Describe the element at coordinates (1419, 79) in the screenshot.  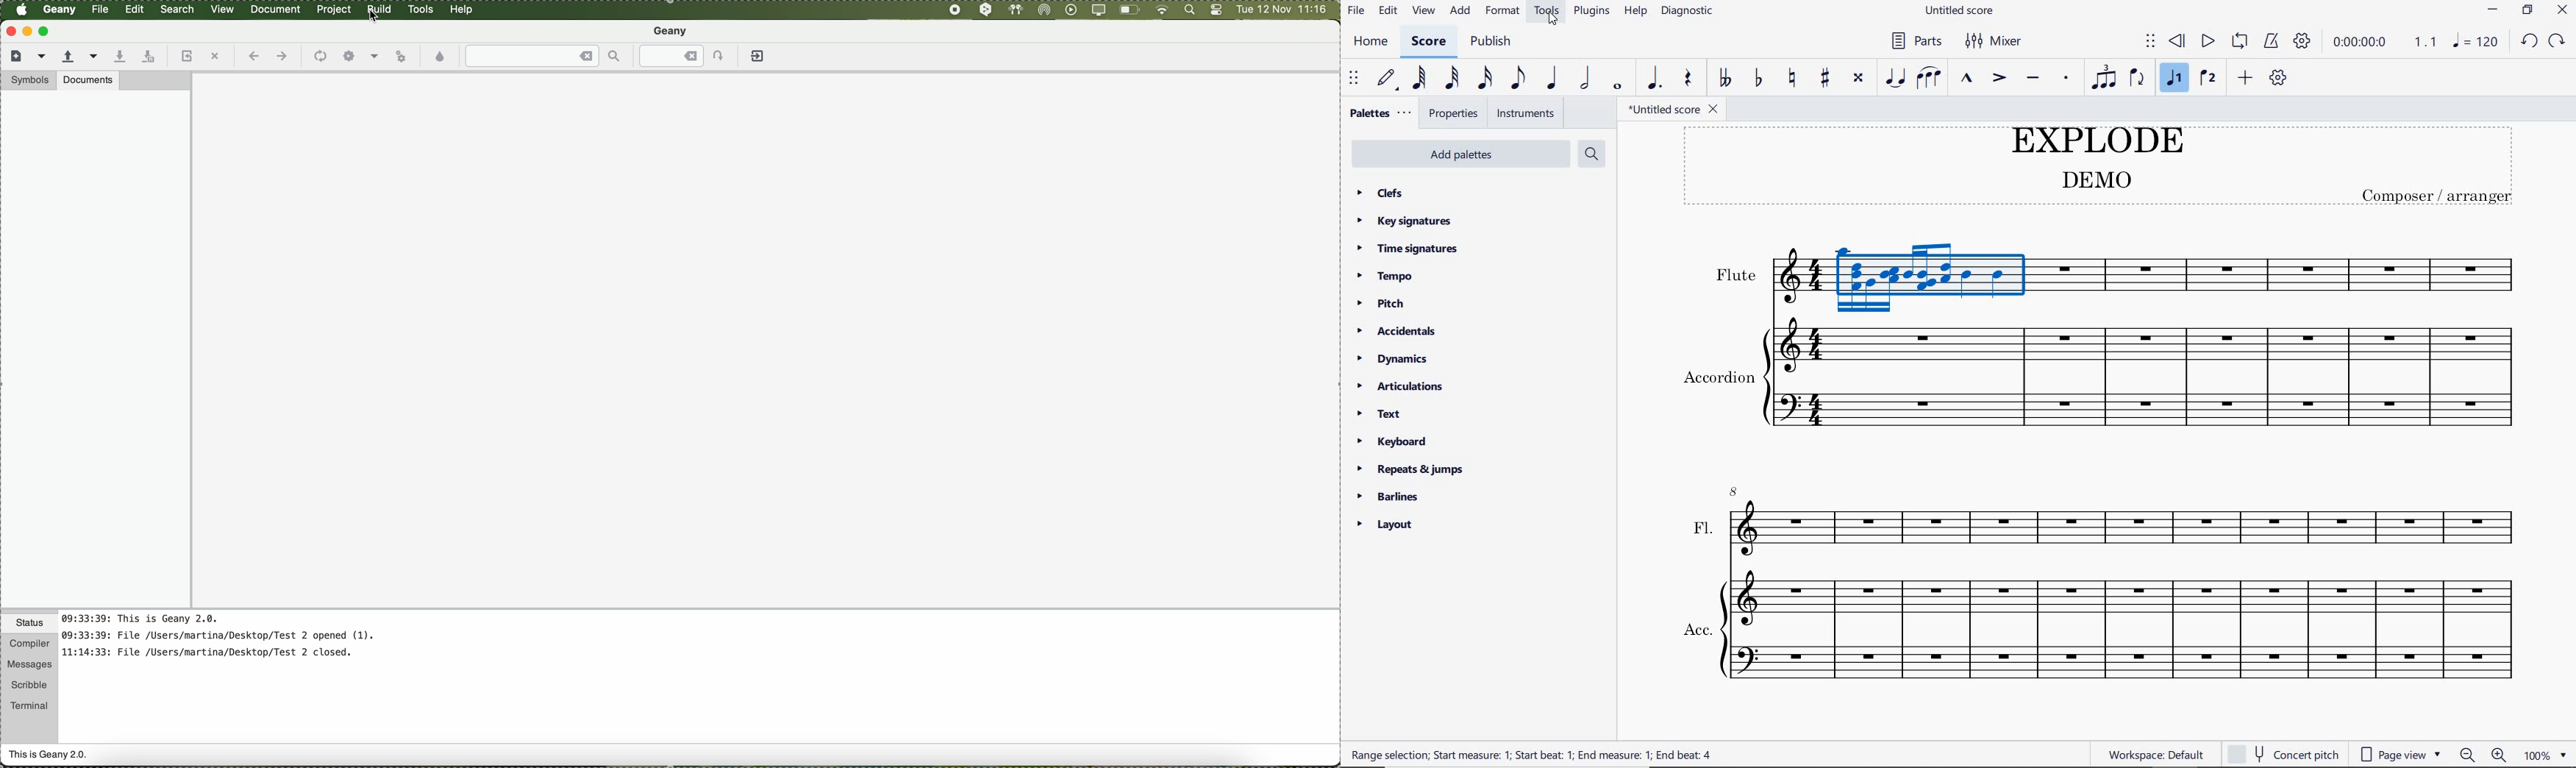
I see `64th note` at that location.